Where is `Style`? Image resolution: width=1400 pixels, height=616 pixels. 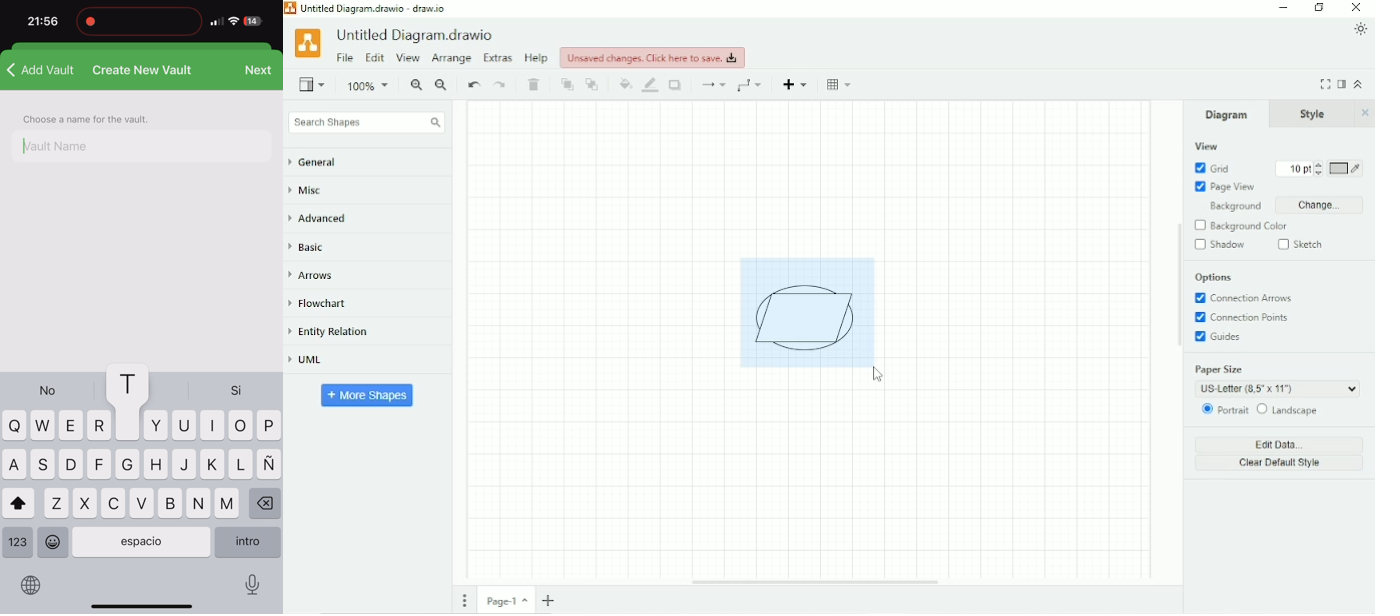
Style is located at coordinates (1315, 114).